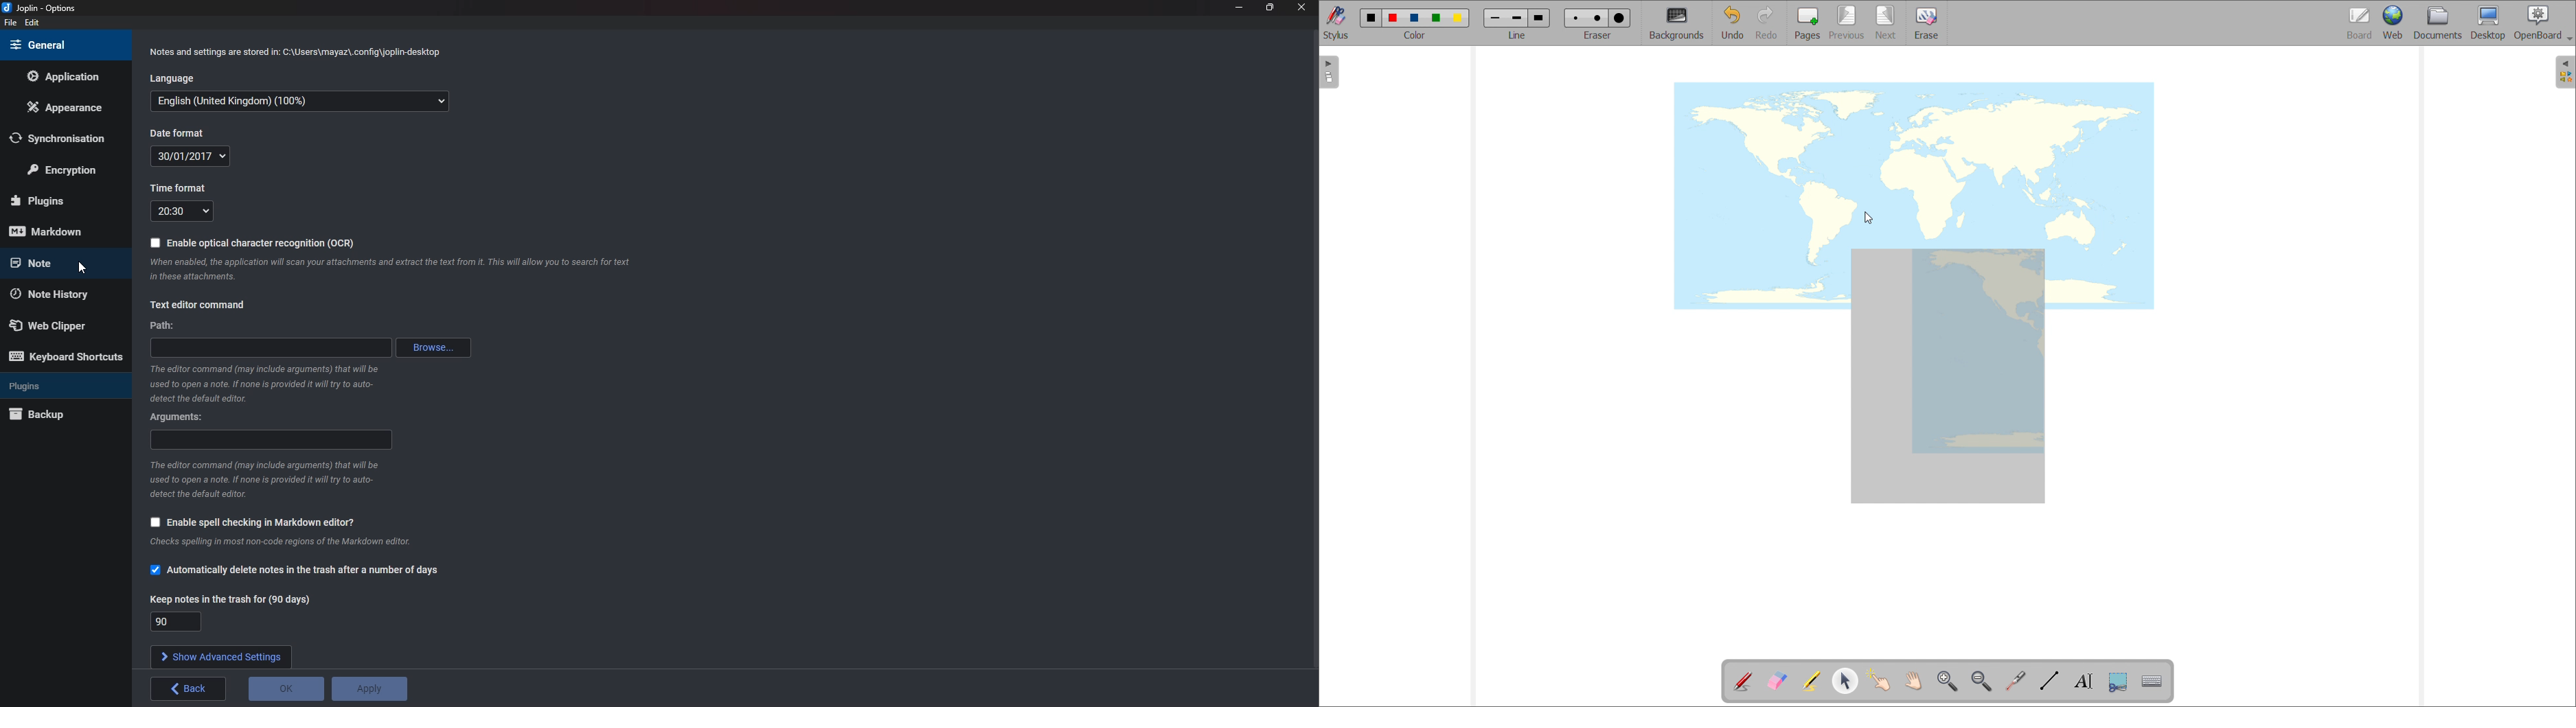 The width and height of the screenshot is (2576, 728). I want to click on Date format, so click(185, 132).